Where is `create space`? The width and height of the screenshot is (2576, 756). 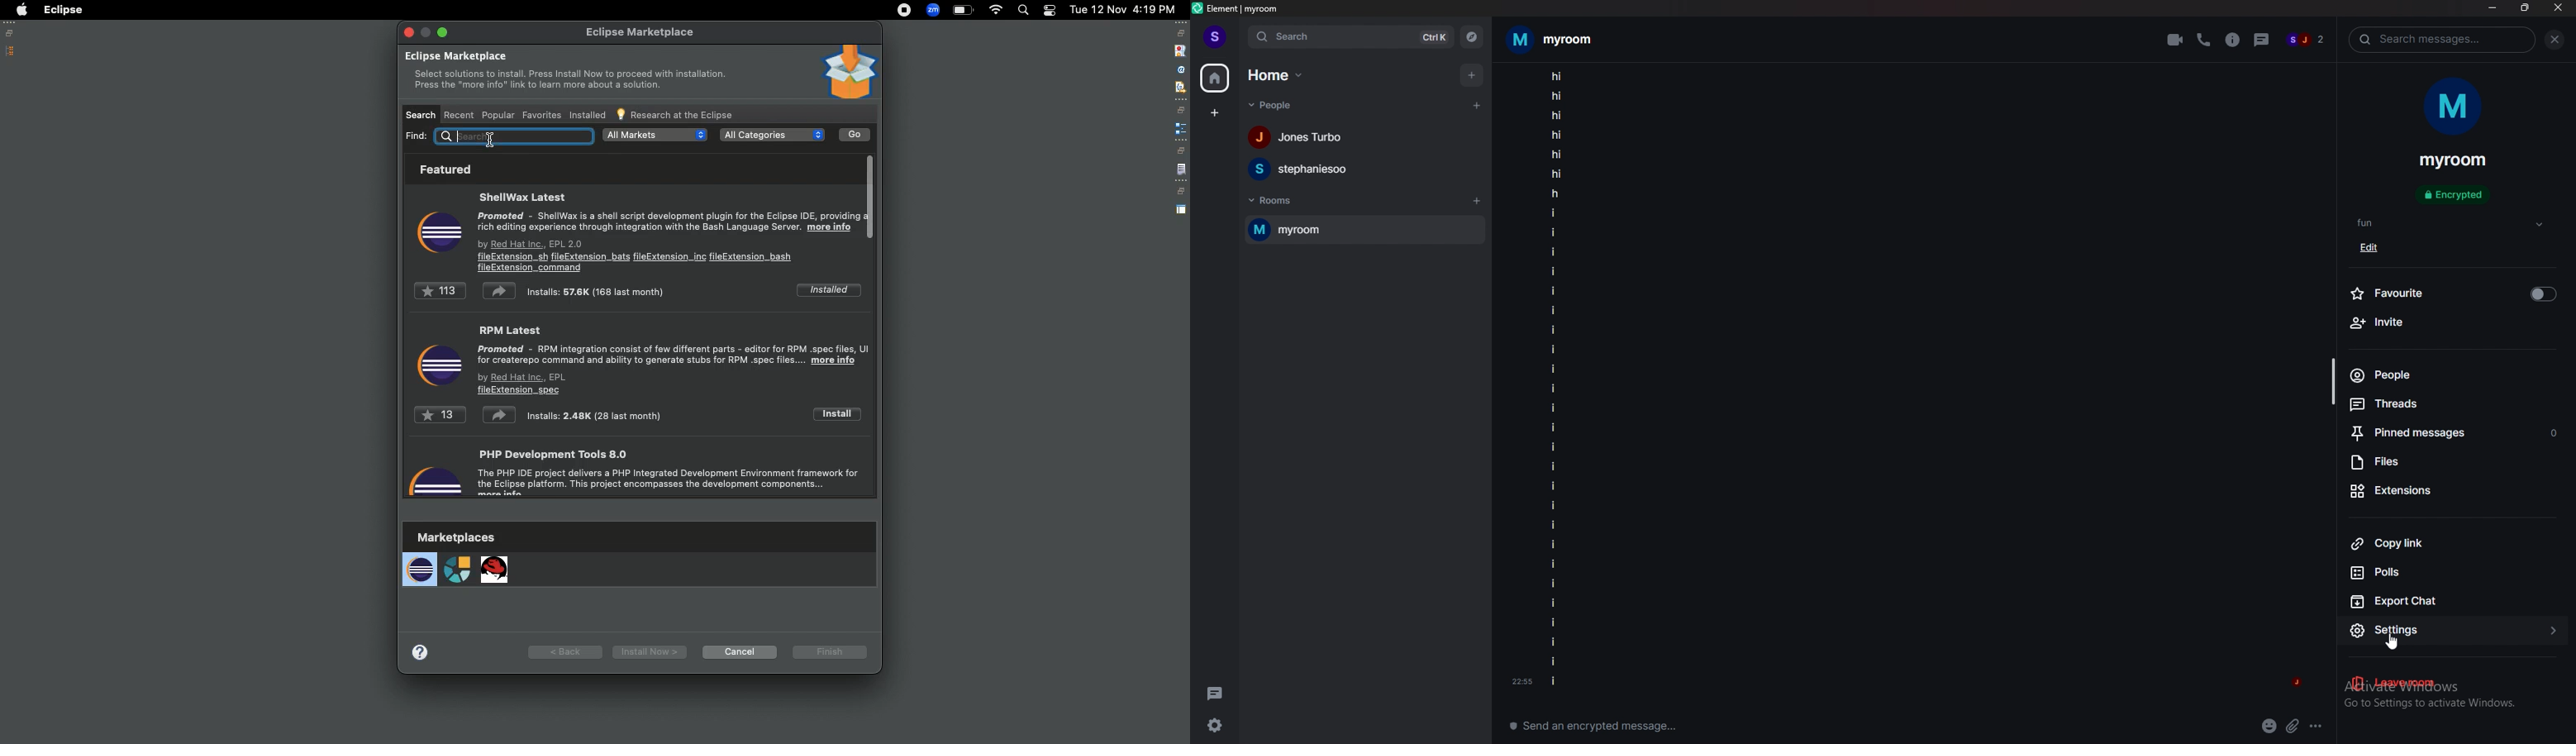
create space is located at coordinates (1214, 113).